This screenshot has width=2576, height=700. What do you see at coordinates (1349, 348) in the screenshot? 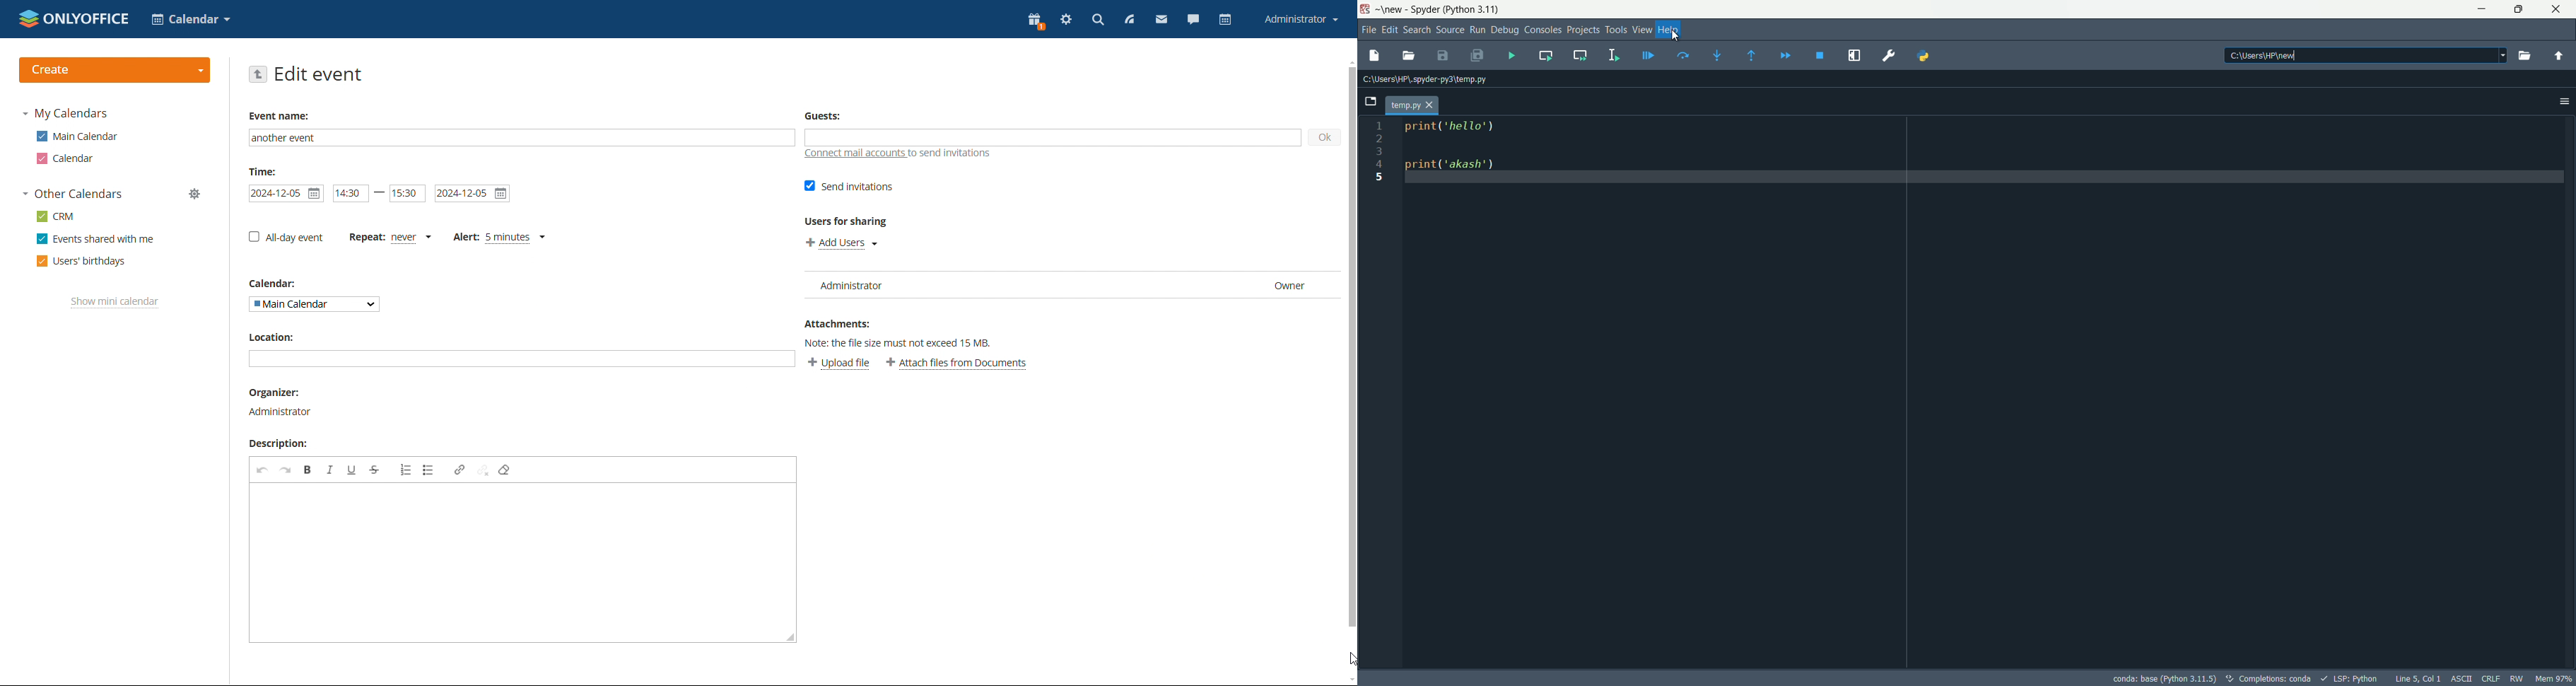
I see `scroll bar` at bounding box center [1349, 348].